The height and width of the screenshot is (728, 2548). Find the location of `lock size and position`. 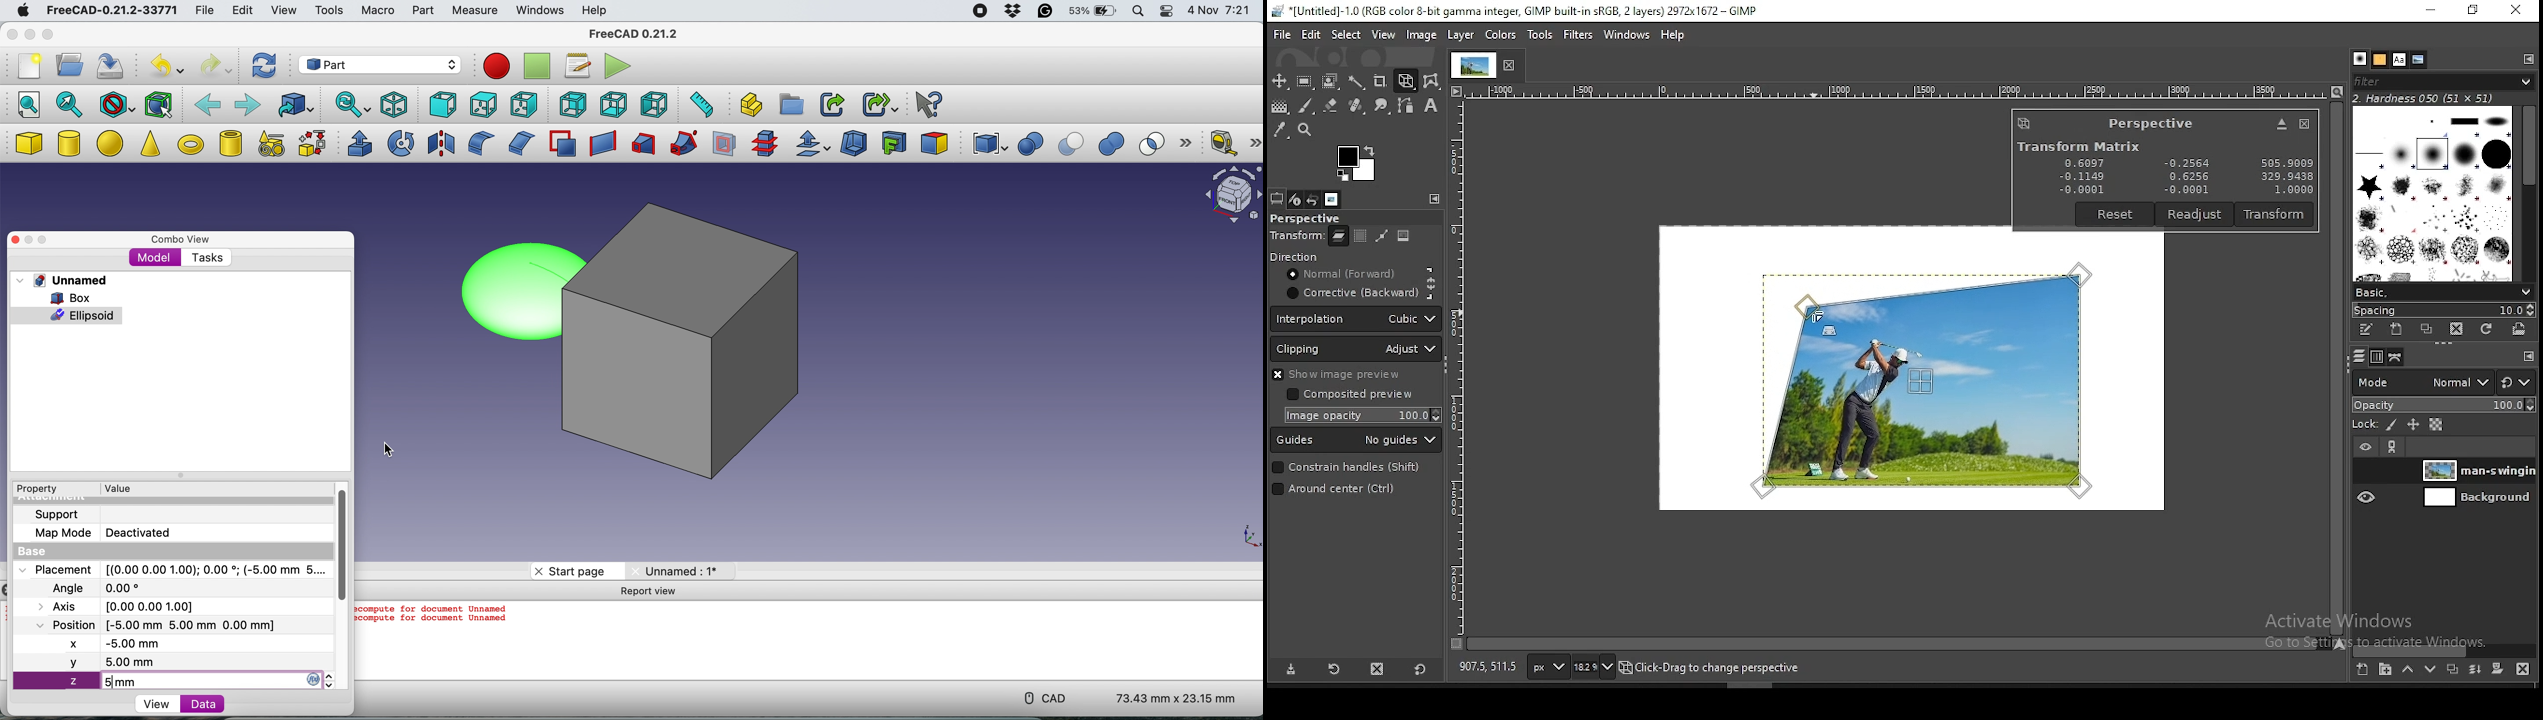

lock size and position is located at coordinates (2411, 425).